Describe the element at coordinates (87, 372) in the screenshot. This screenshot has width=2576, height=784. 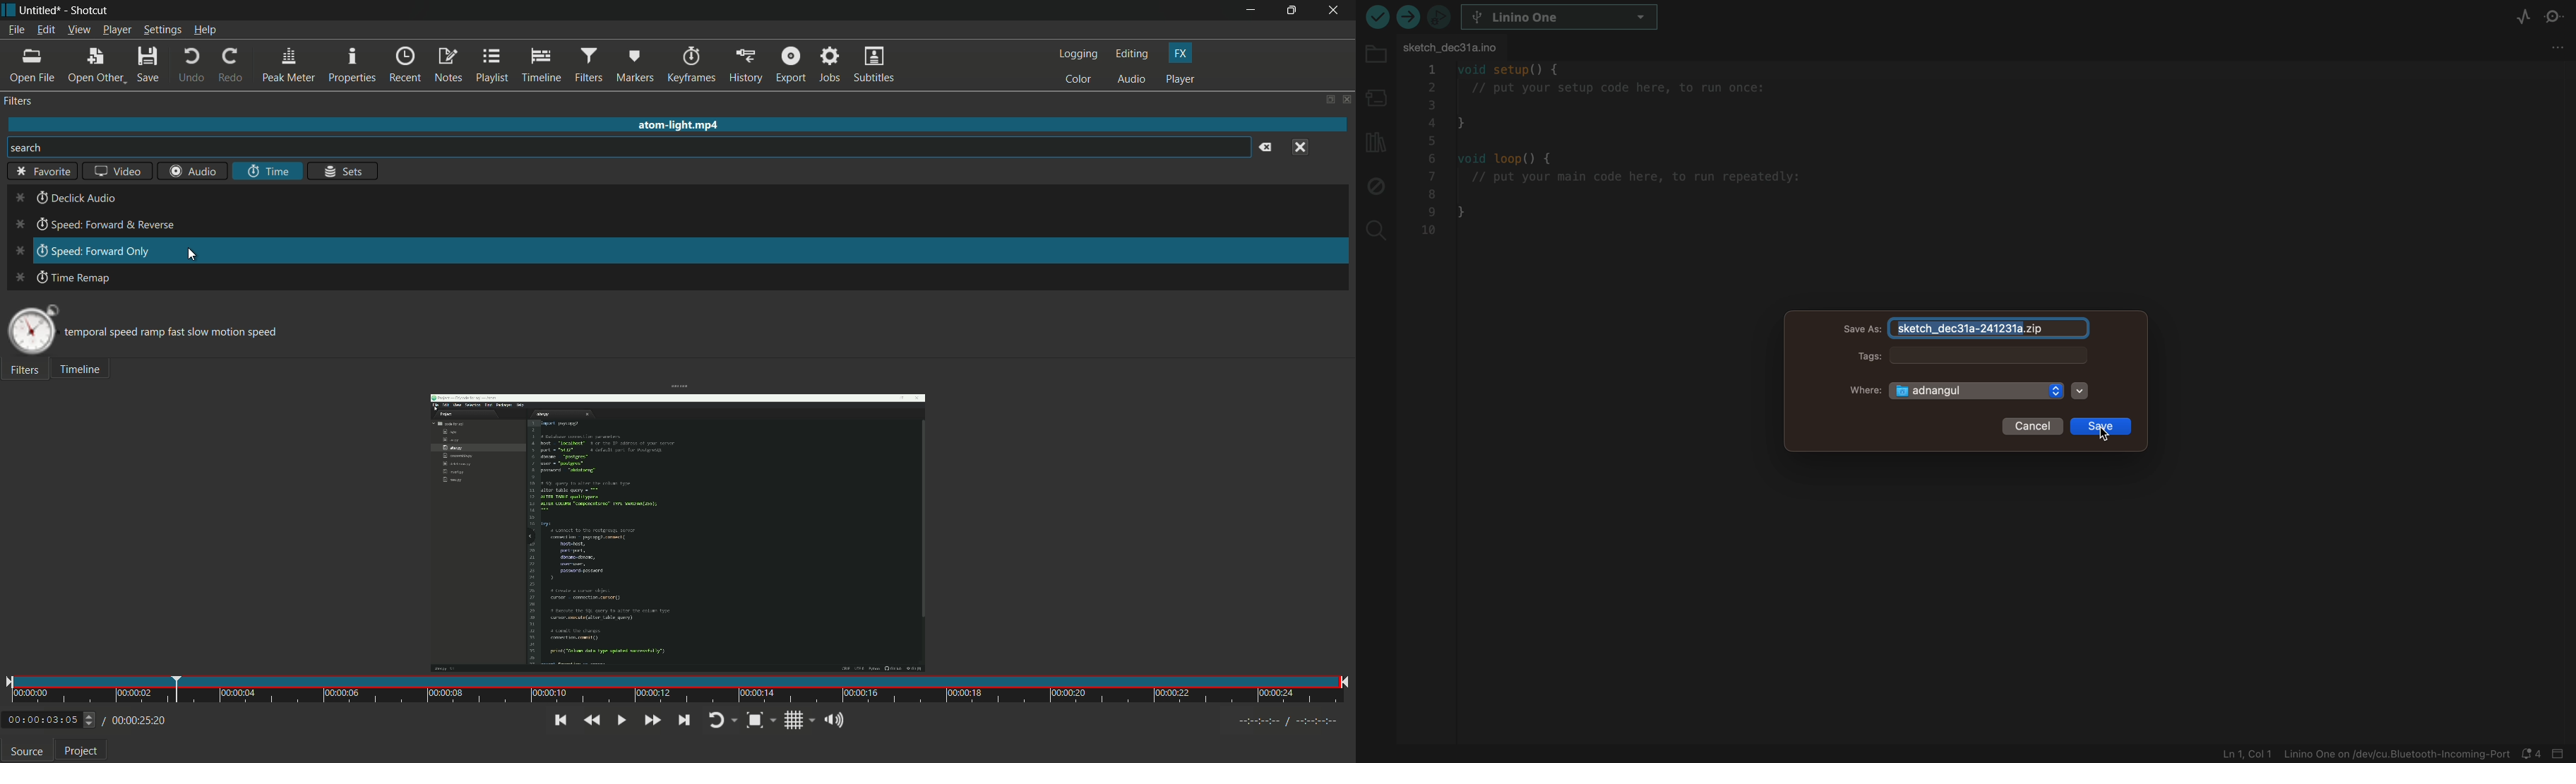
I see `Timeline` at that location.